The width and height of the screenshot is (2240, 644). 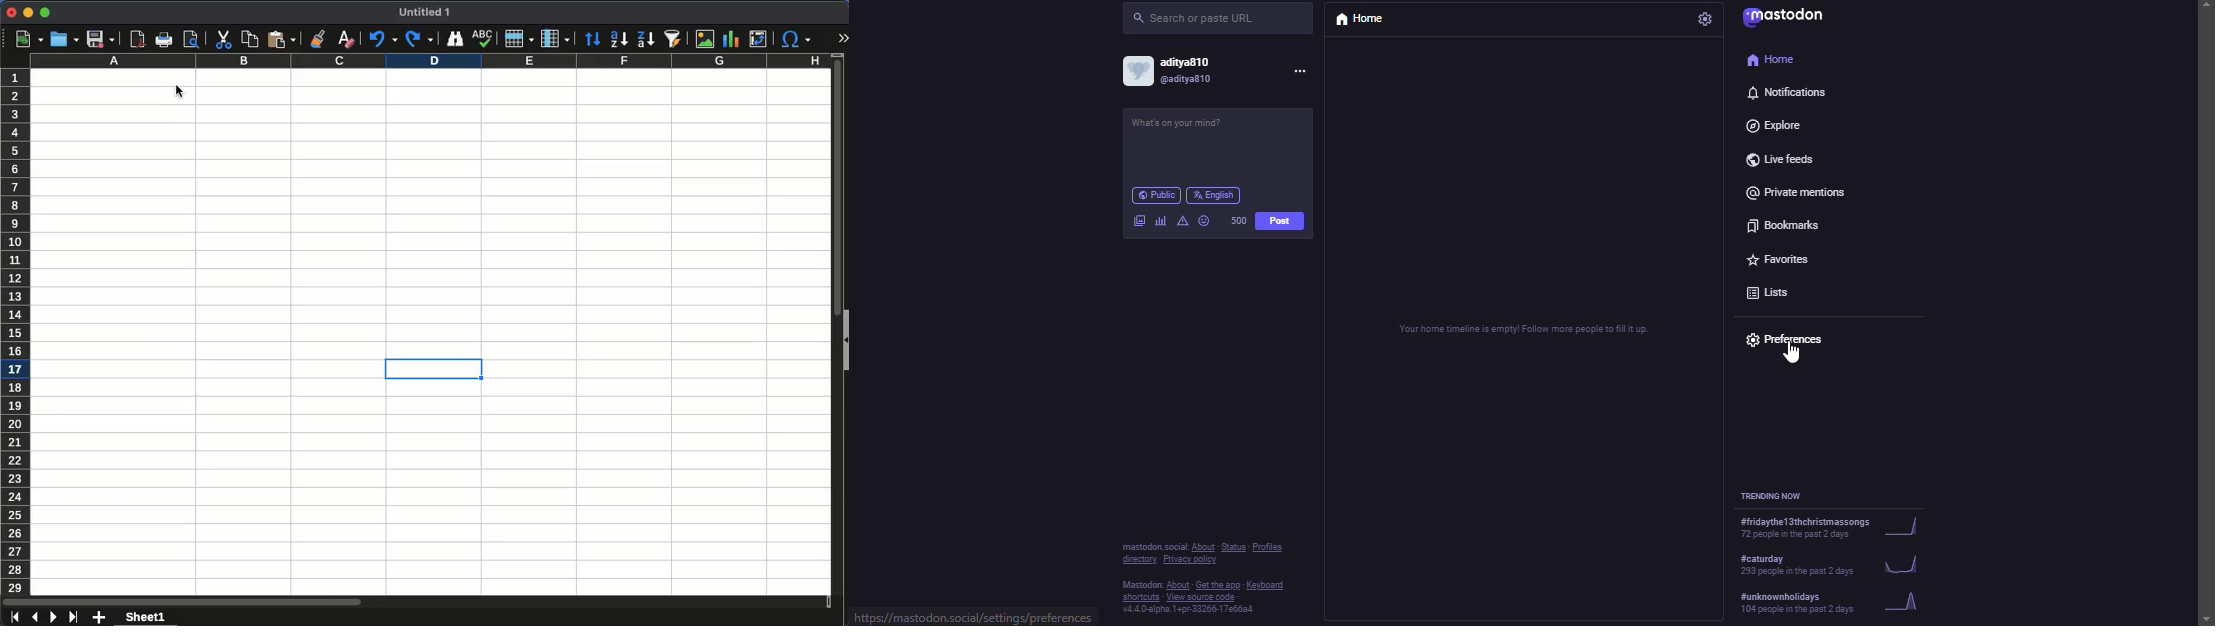 I want to click on cursor, so click(x=181, y=89).